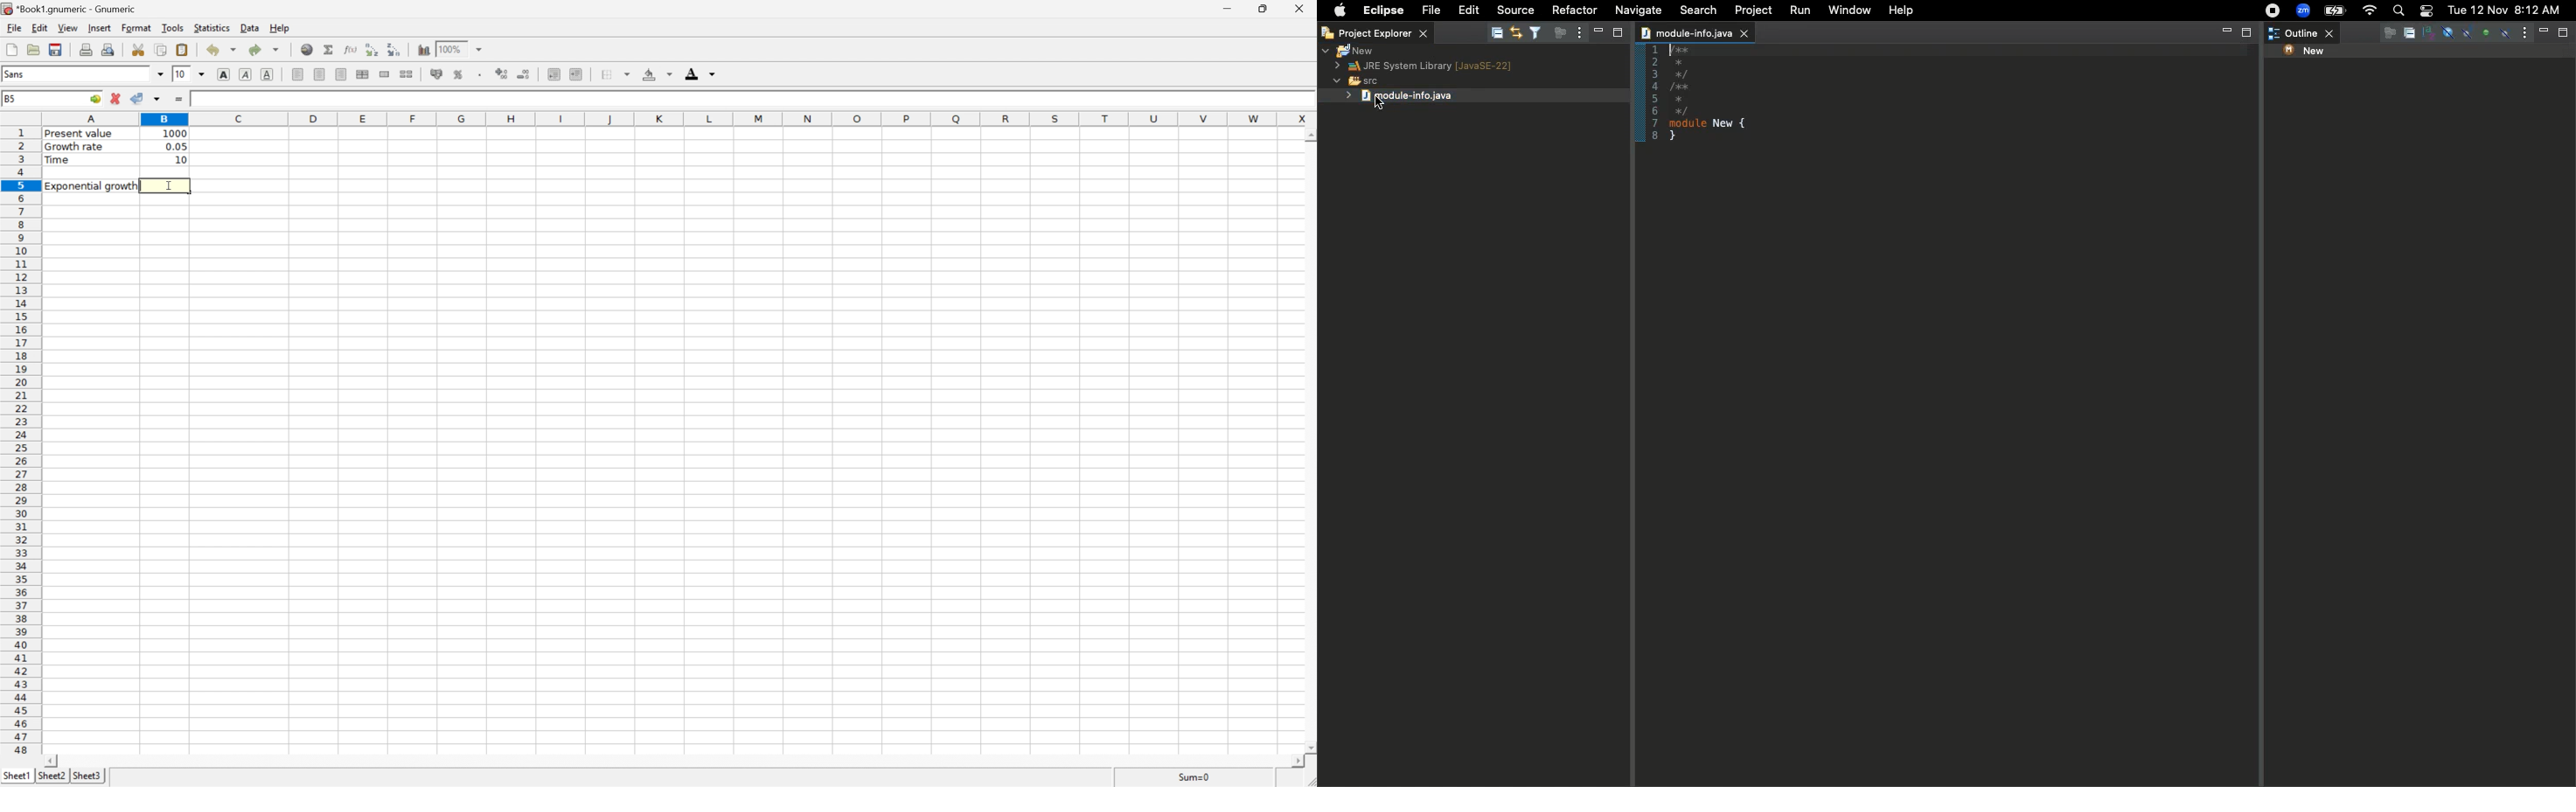  I want to click on Collapse, so click(1494, 32).